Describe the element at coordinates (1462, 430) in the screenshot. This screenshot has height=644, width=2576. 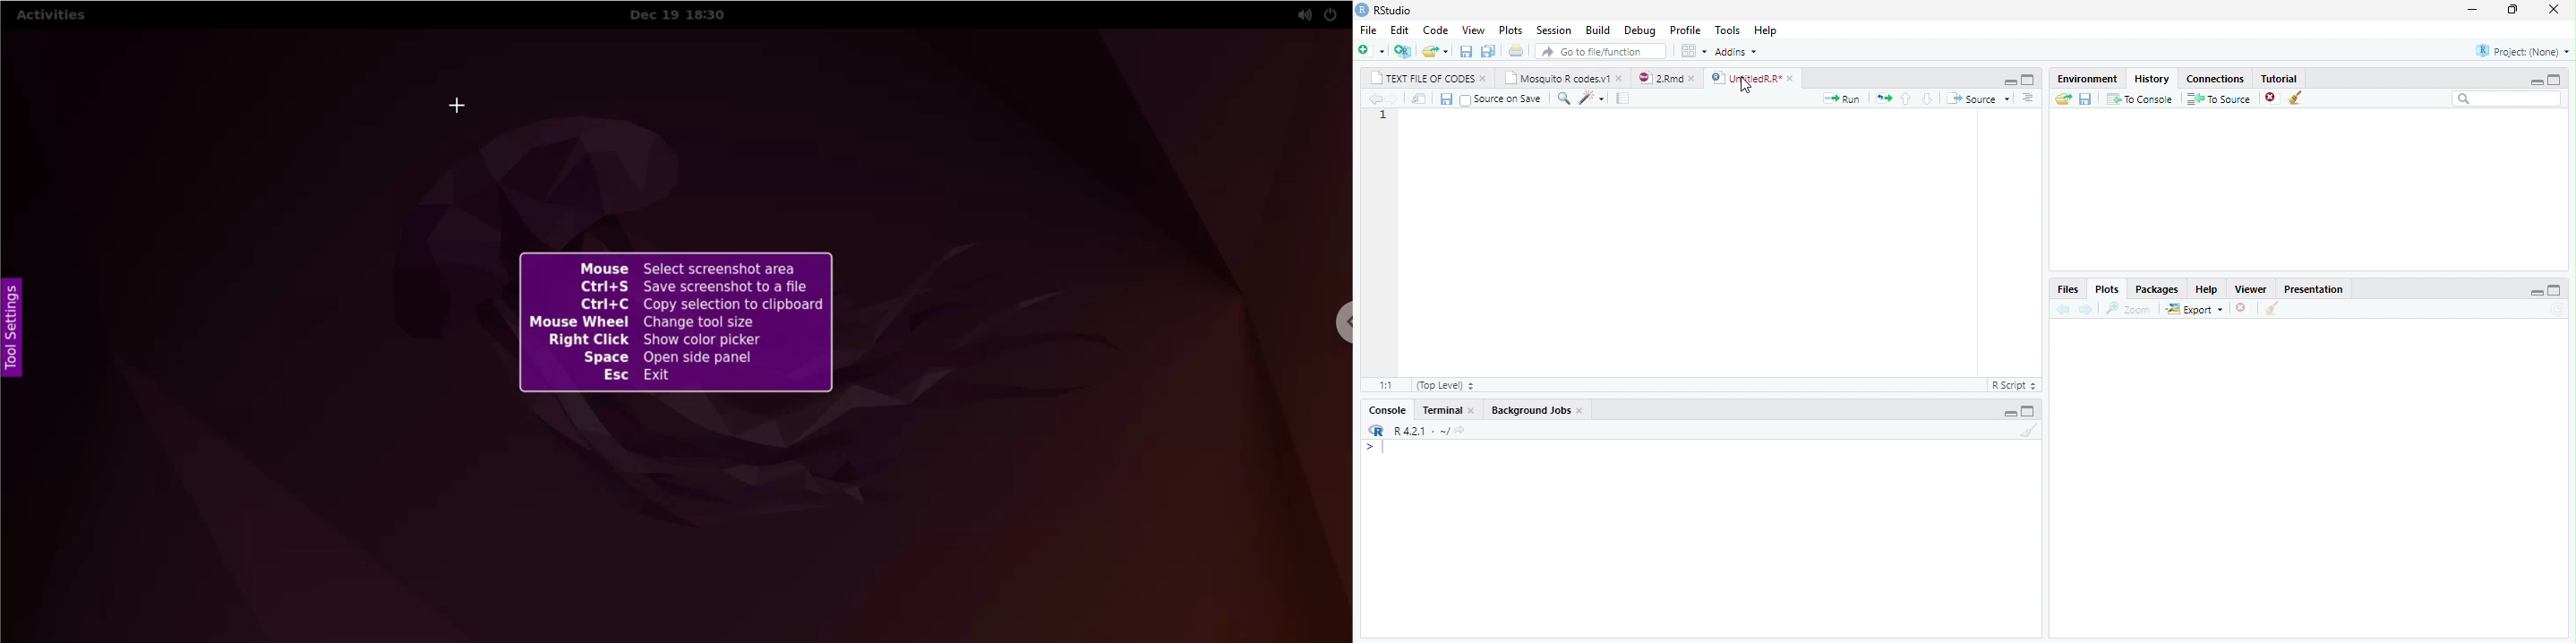
I see `share icon` at that location.